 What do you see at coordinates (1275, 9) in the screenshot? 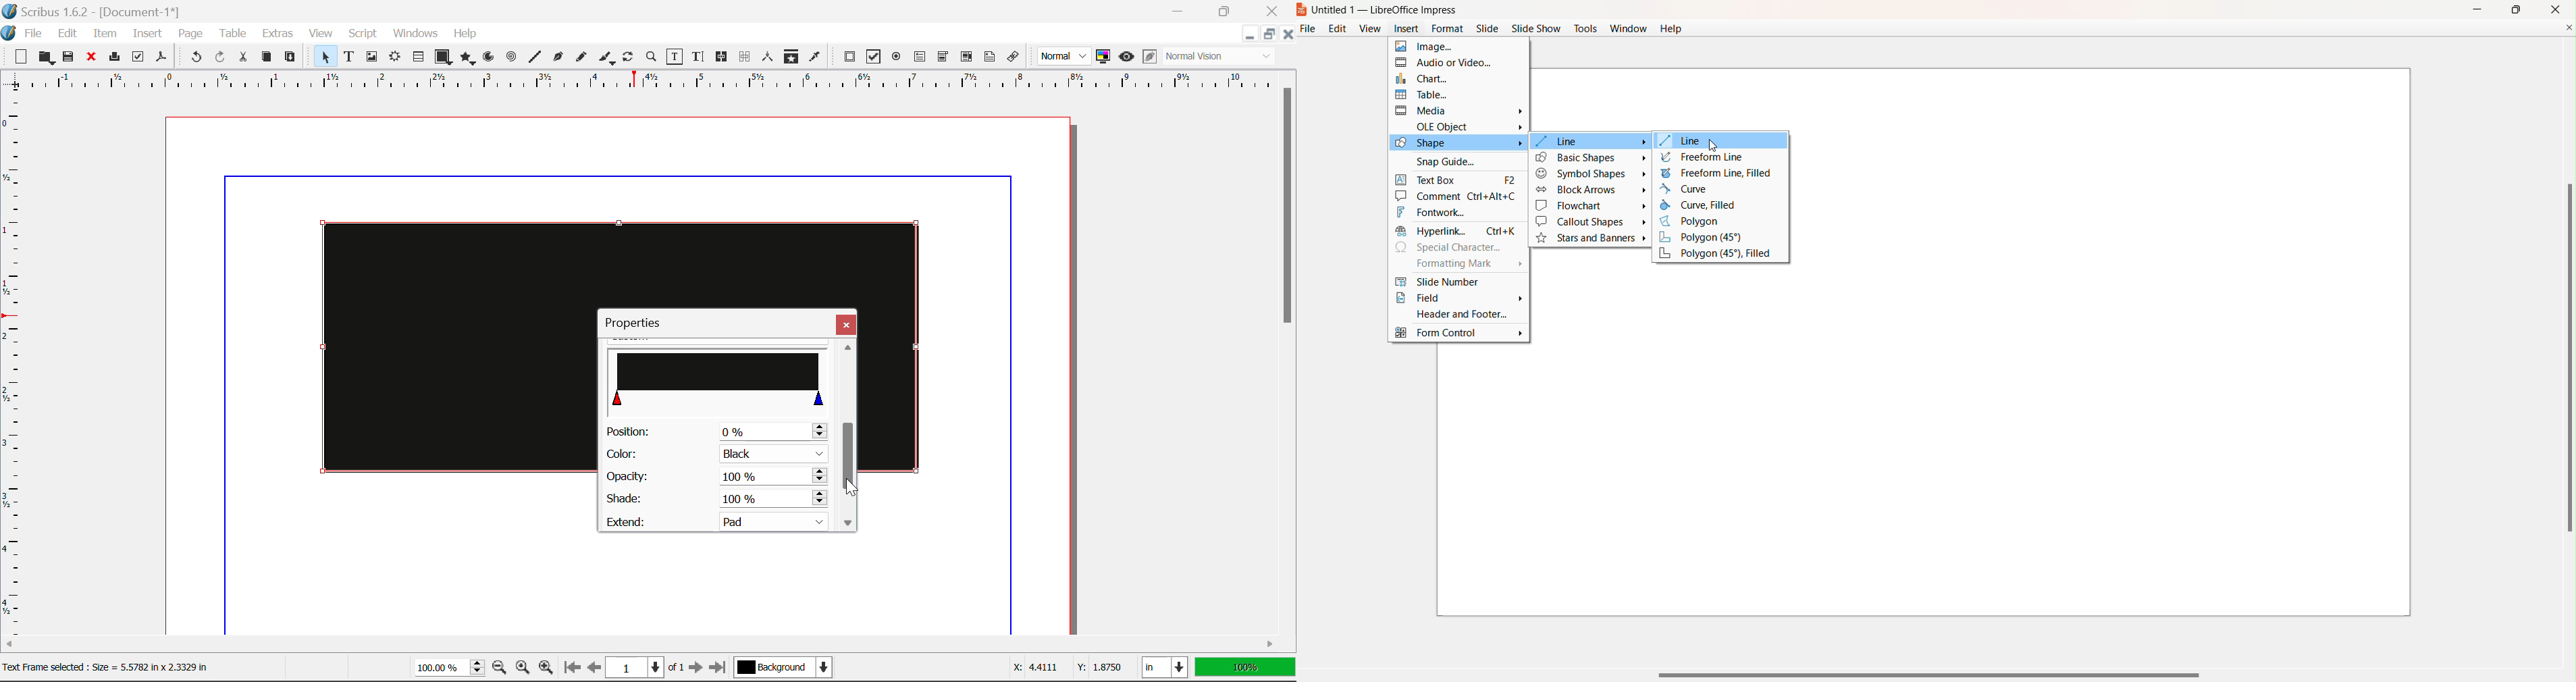
I see `Close` at bounding box center [1275, 9].